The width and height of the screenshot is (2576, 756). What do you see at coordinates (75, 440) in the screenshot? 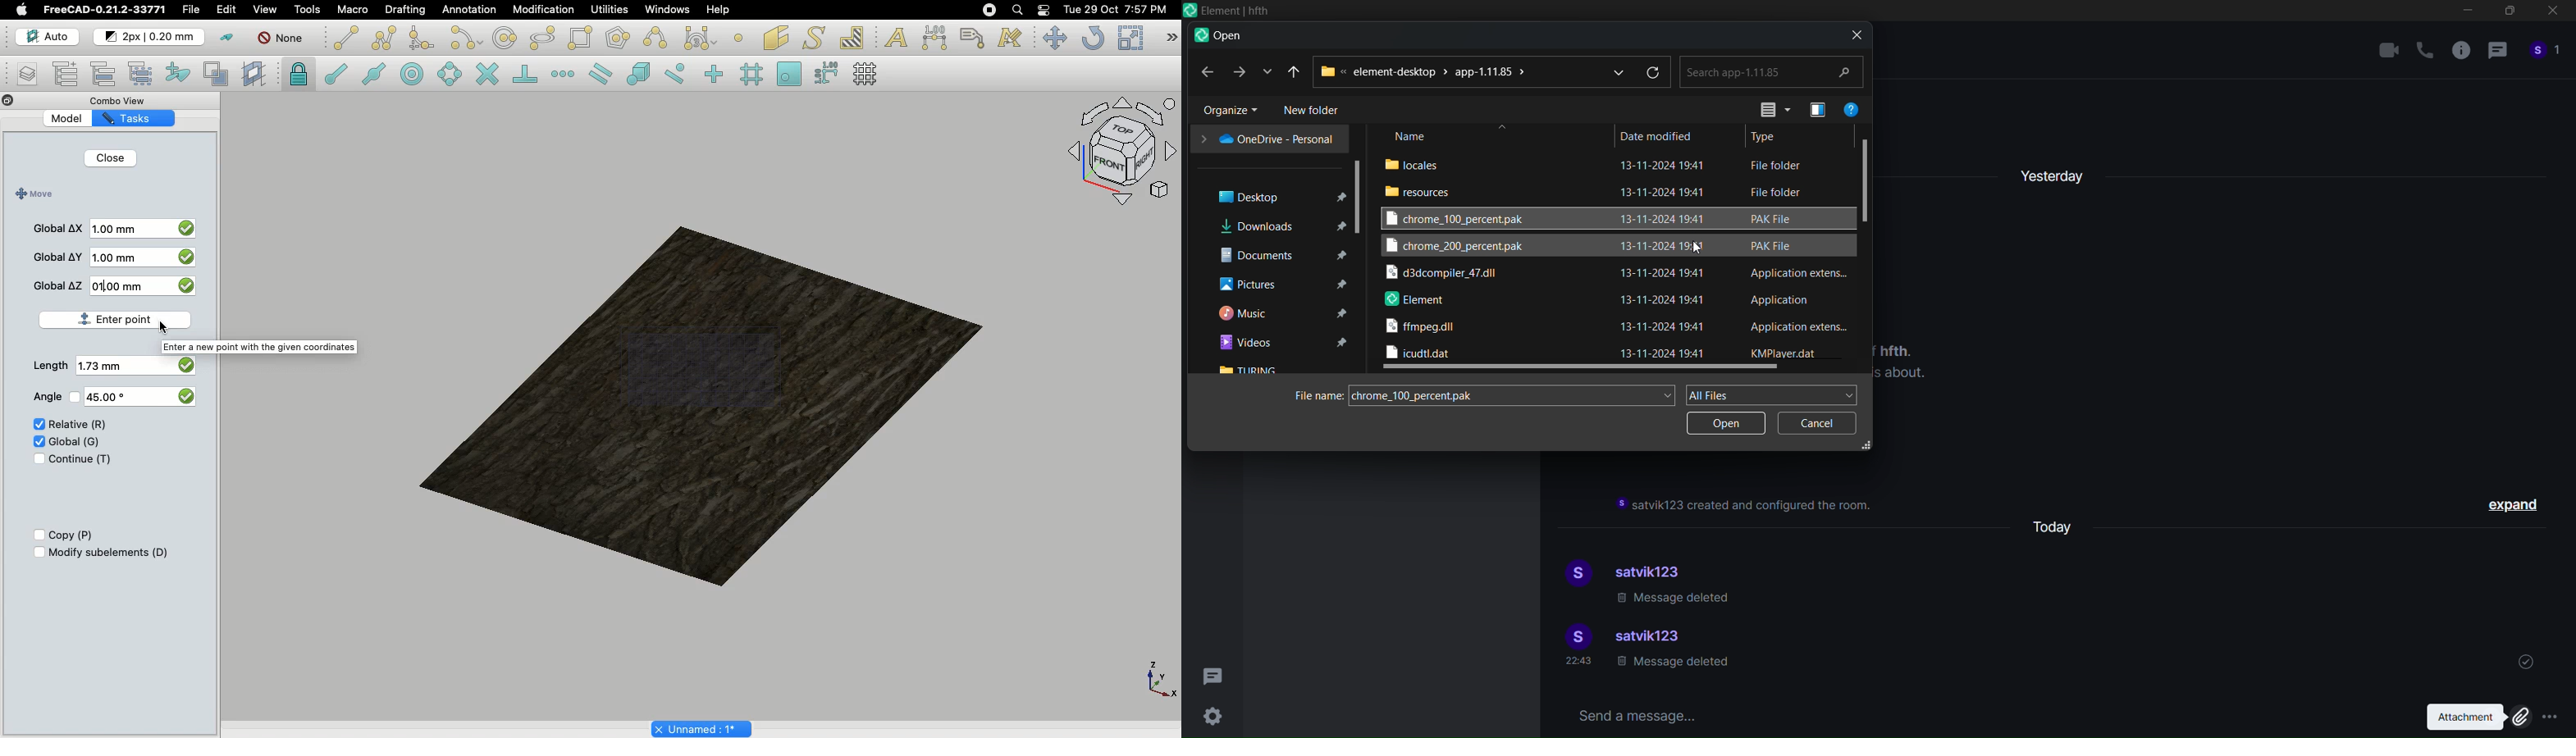
I see `Global` at bounding box center [75, 440].